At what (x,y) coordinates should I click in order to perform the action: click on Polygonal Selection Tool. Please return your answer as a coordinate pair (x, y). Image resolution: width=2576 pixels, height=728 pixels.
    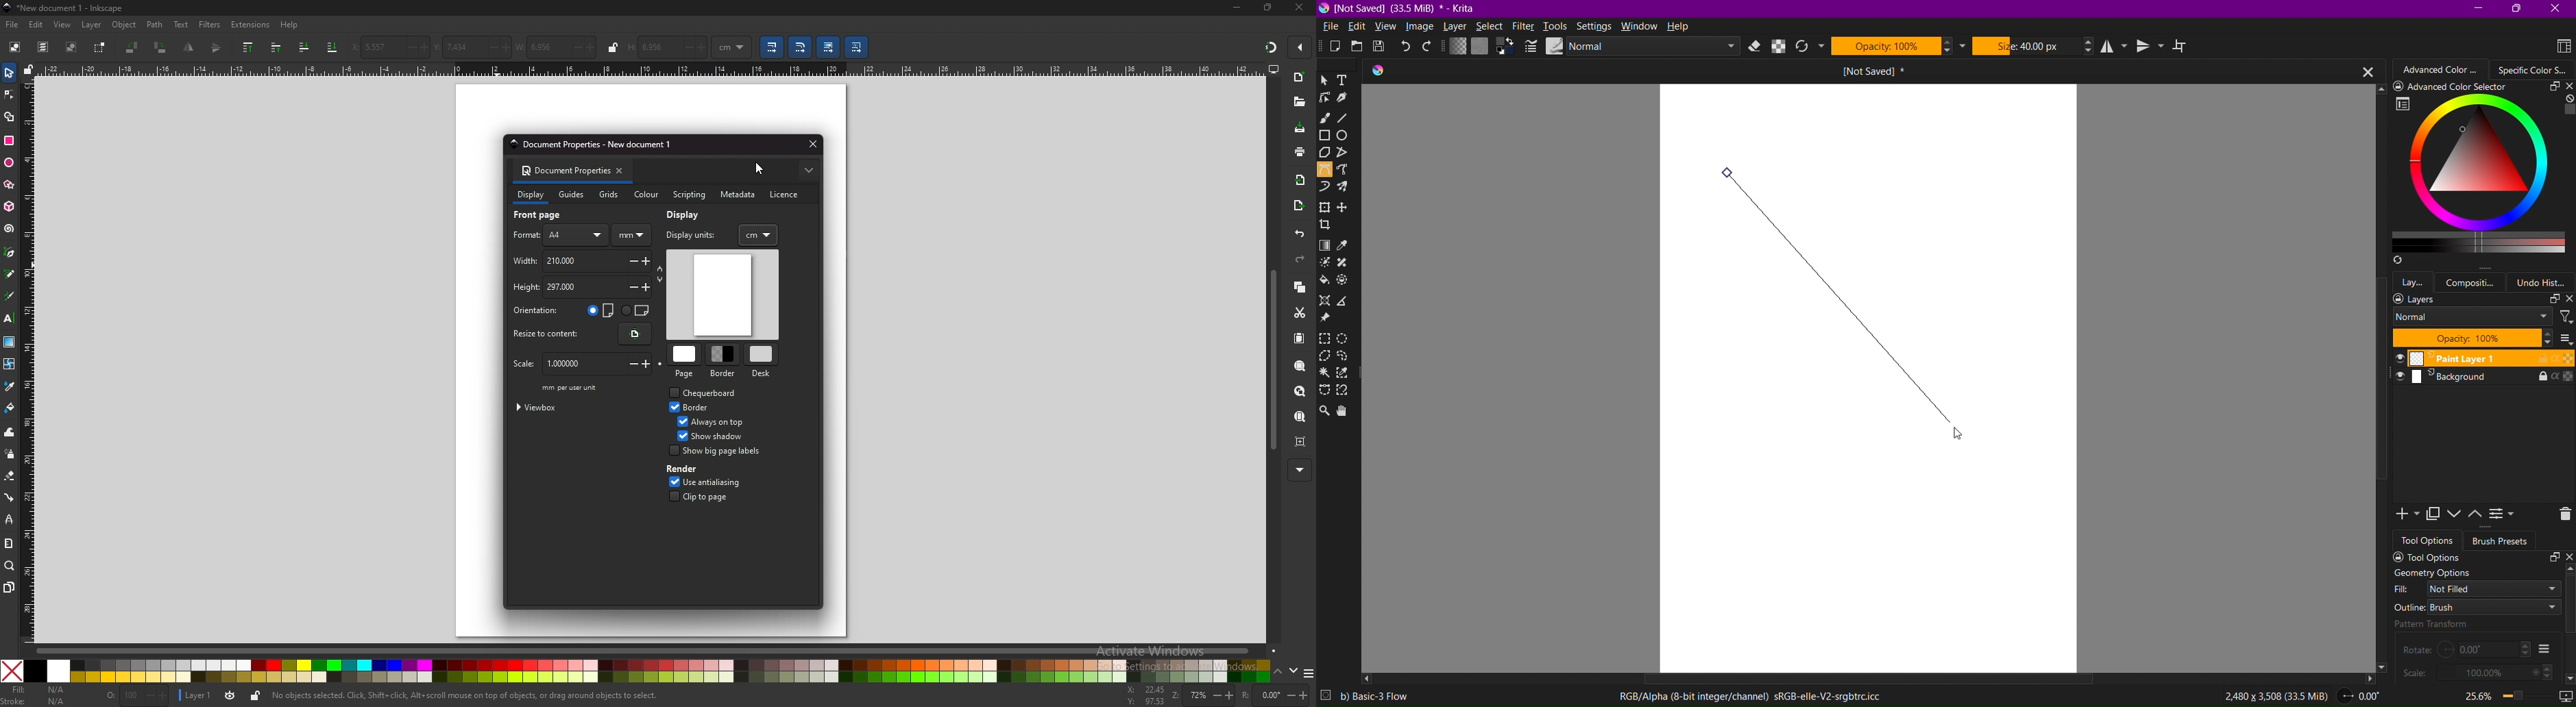
    Looking at the image, I should click on (1327, 357).